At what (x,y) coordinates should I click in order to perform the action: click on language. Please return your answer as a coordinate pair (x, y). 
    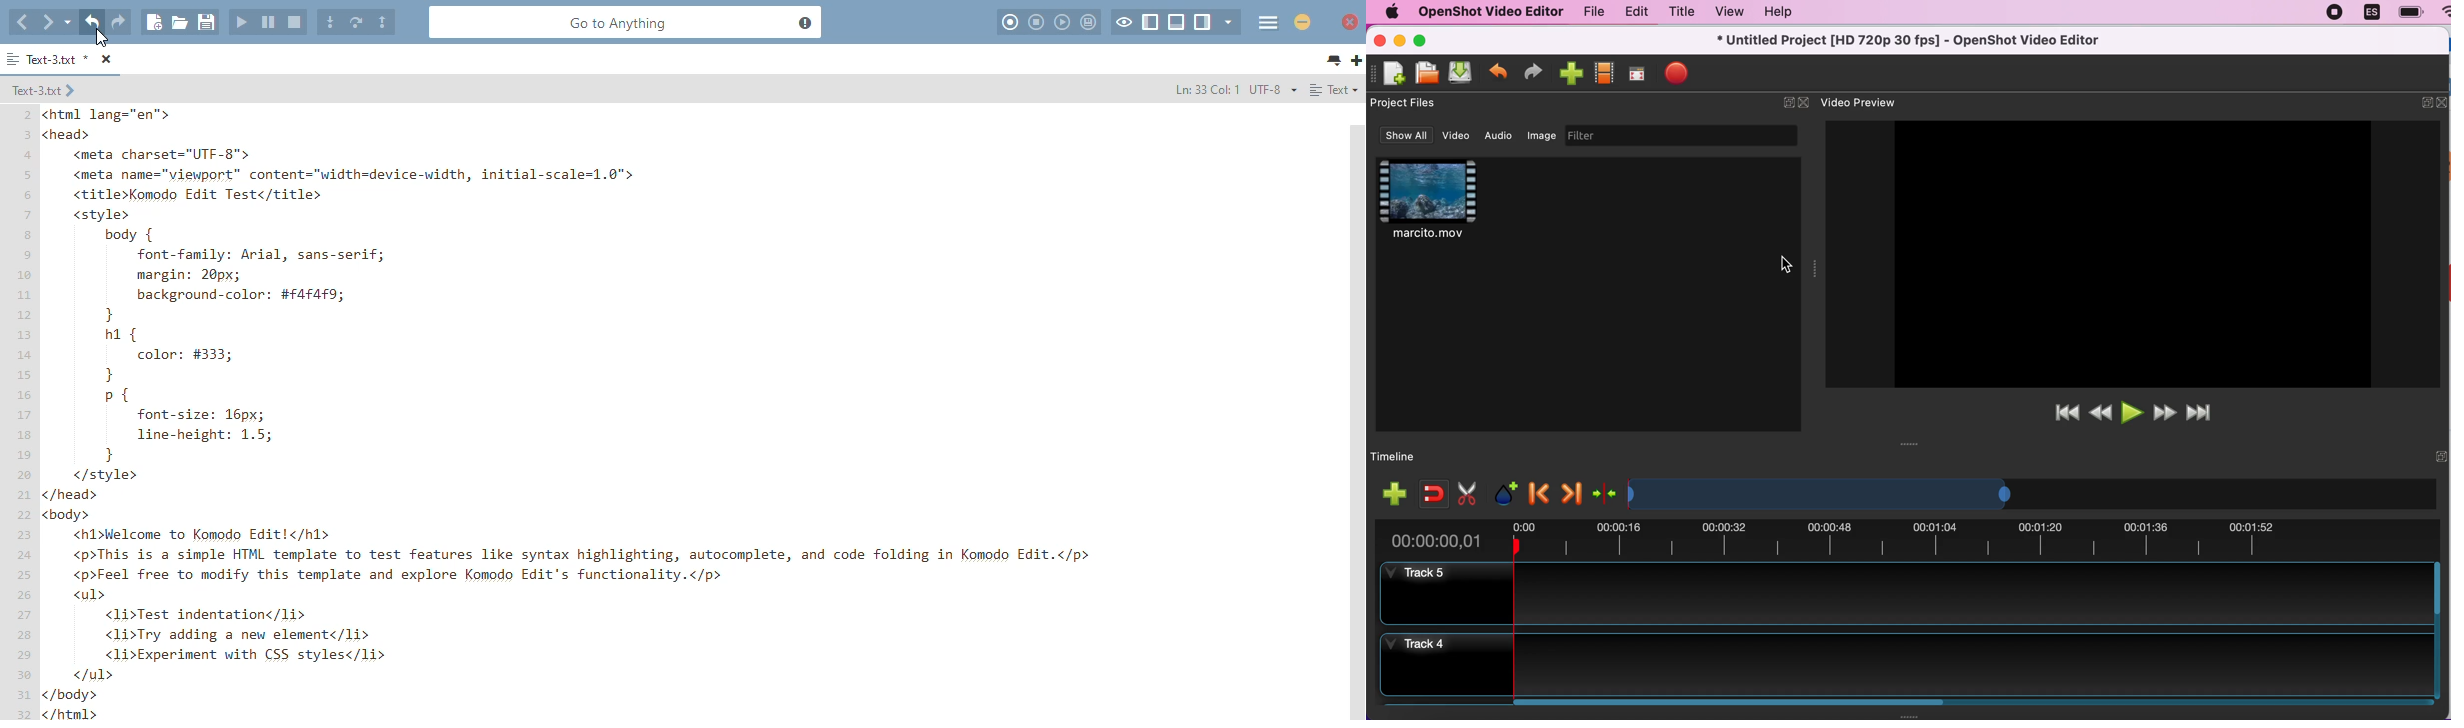
    Looking at the image, I should click on (2372, 12).